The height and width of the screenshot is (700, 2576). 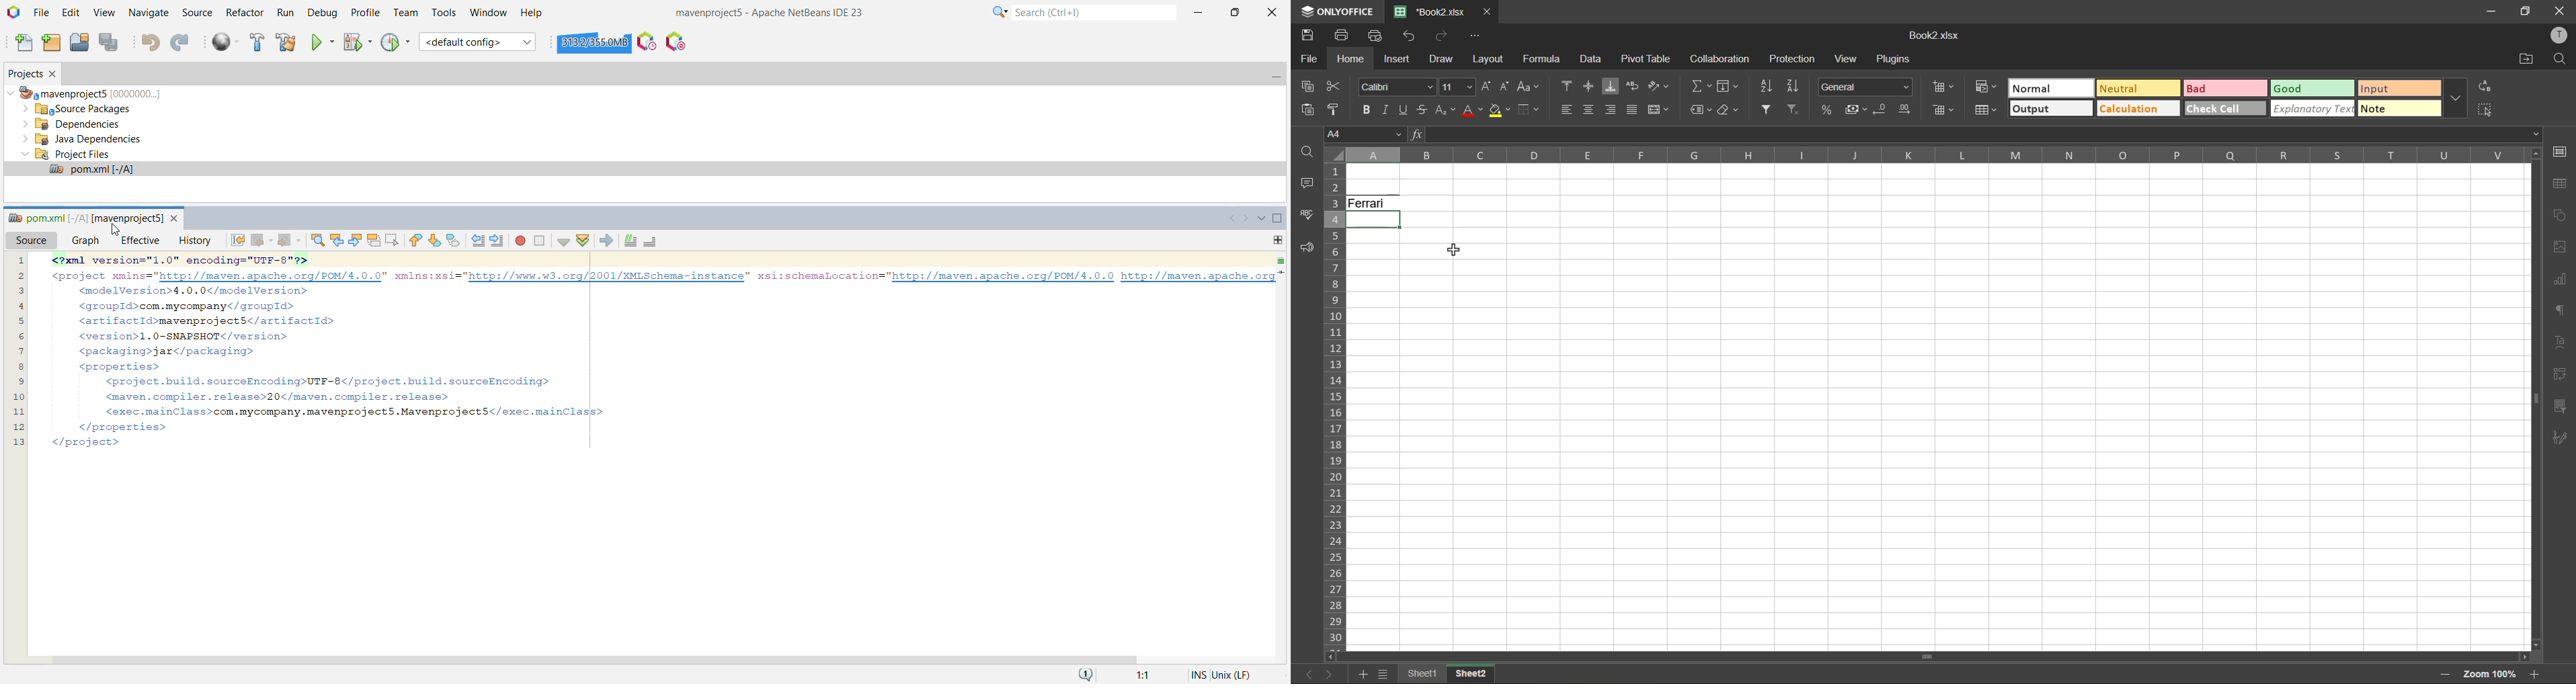 What do you see at coordinates (1376, 35) in the screenshot?
I see `quick print` at bounding box center [1376, 35].